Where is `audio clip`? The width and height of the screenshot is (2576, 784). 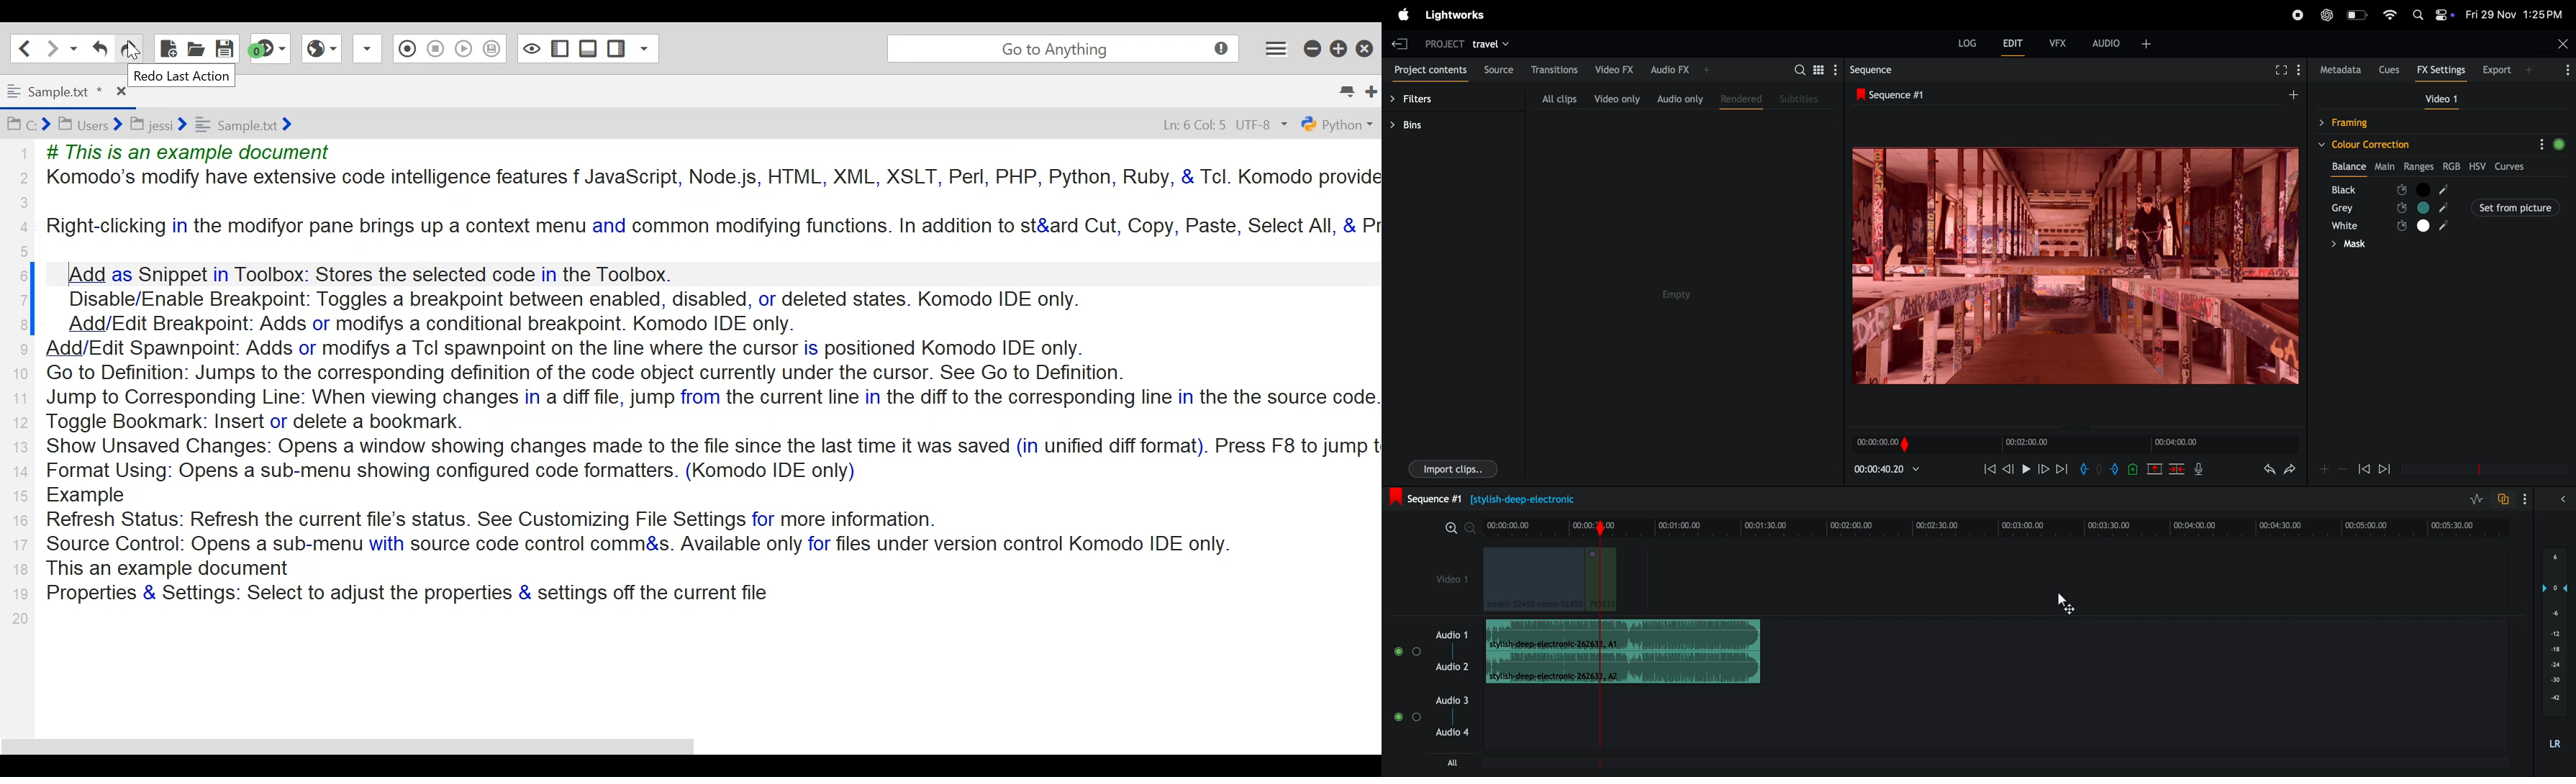
audio clip is located at coordinates (1624, 635).